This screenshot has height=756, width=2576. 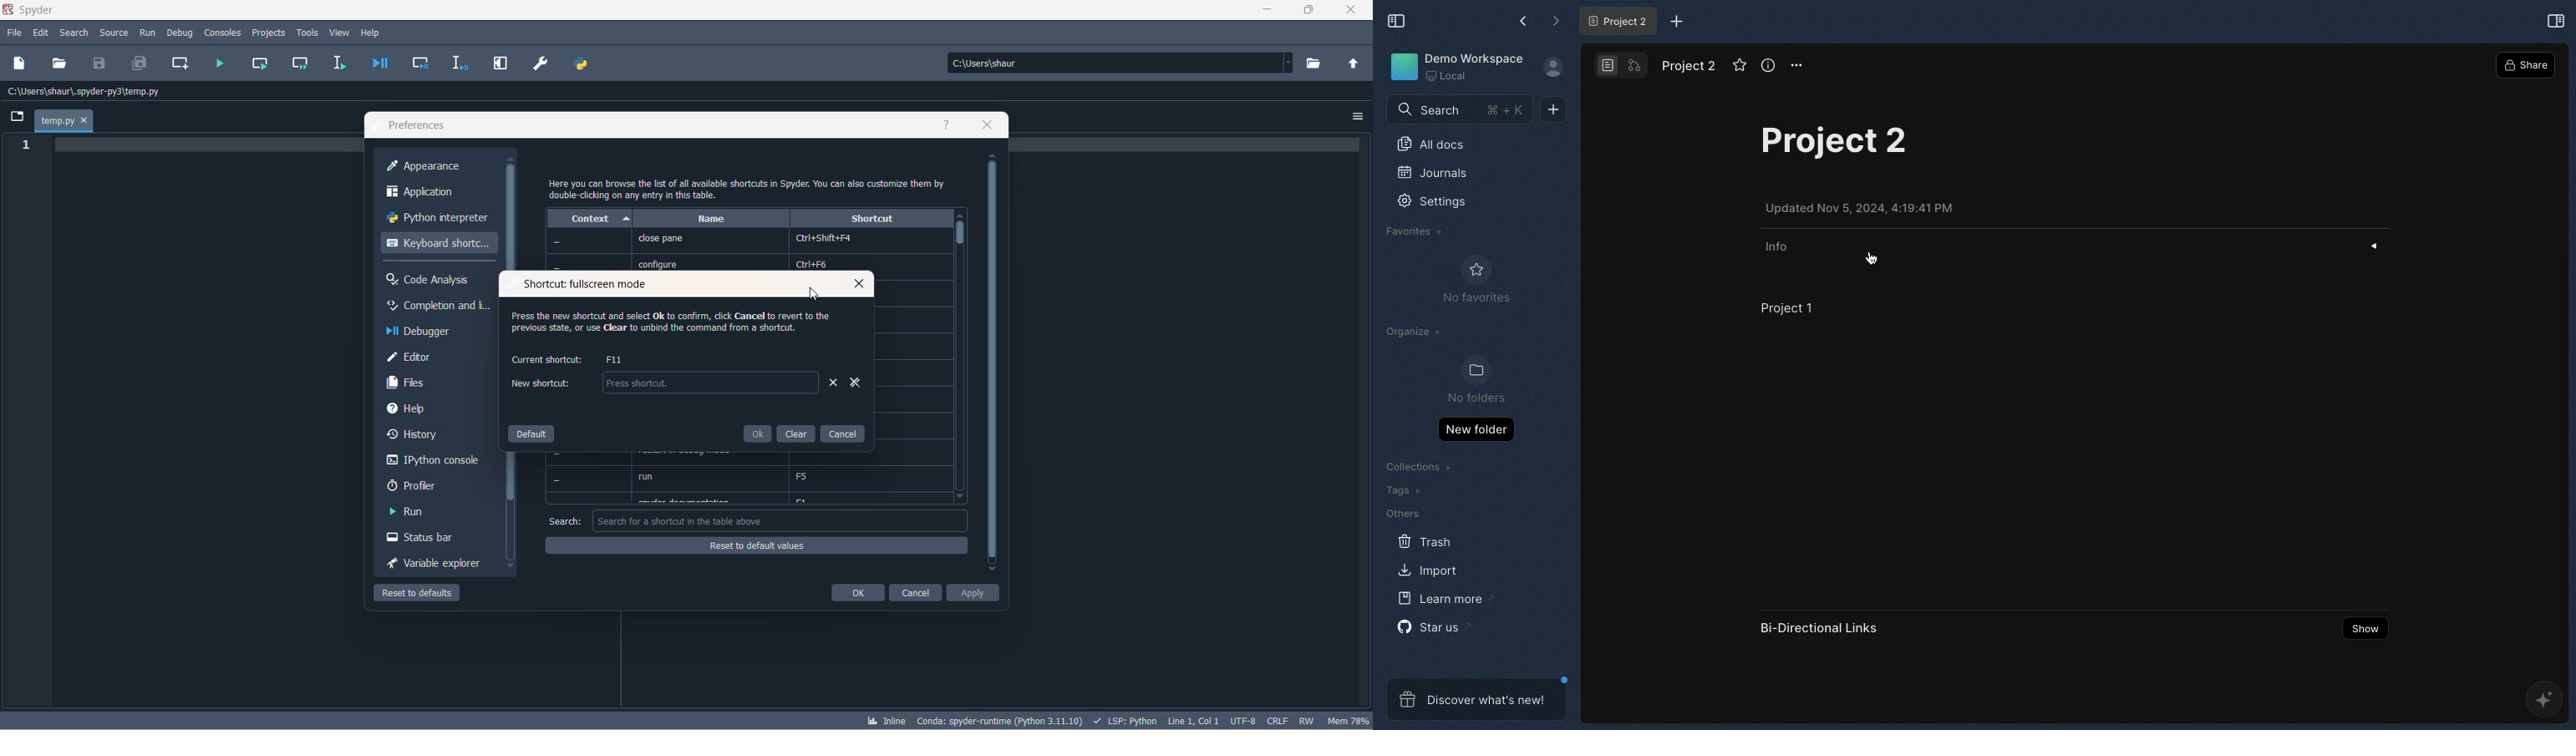 What do you see at coordinates (1357, 65) in the screenshot?
I see `parent directory` at bounding box center [1357, 65].